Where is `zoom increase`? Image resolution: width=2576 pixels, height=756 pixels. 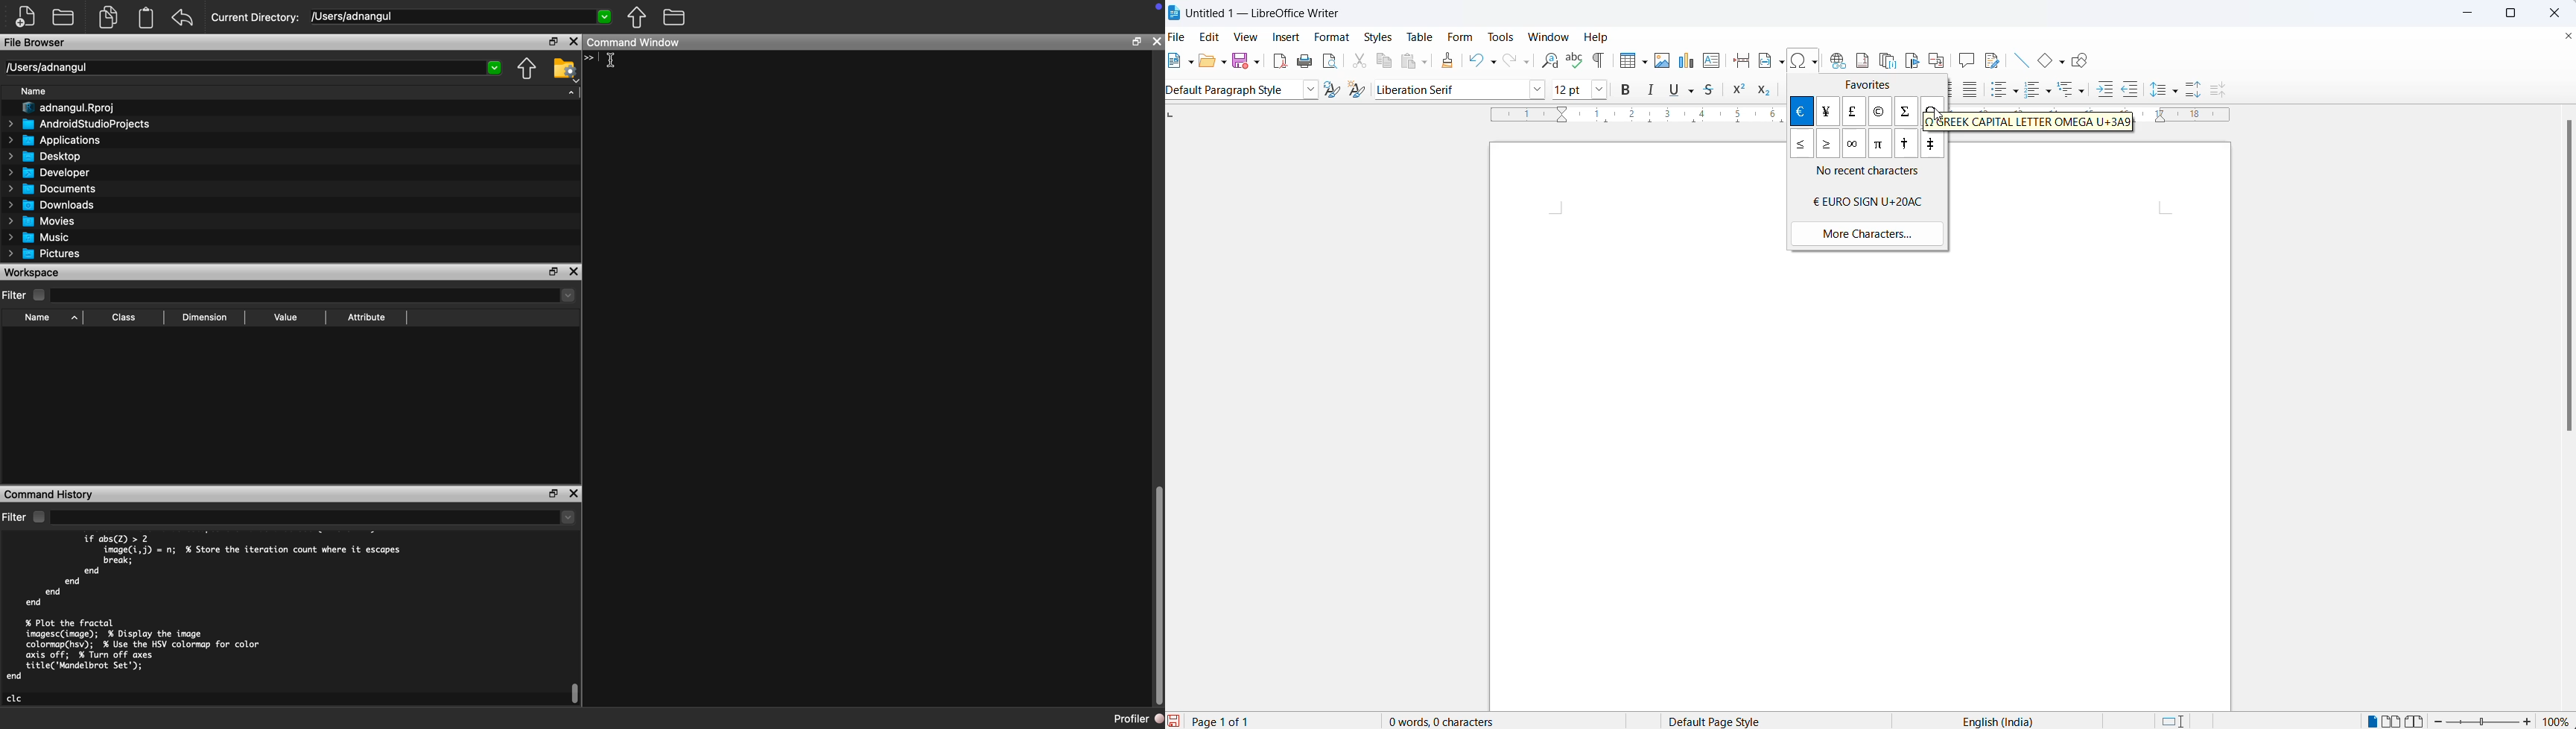
zoom increase is located at coordinates (2531, 722).